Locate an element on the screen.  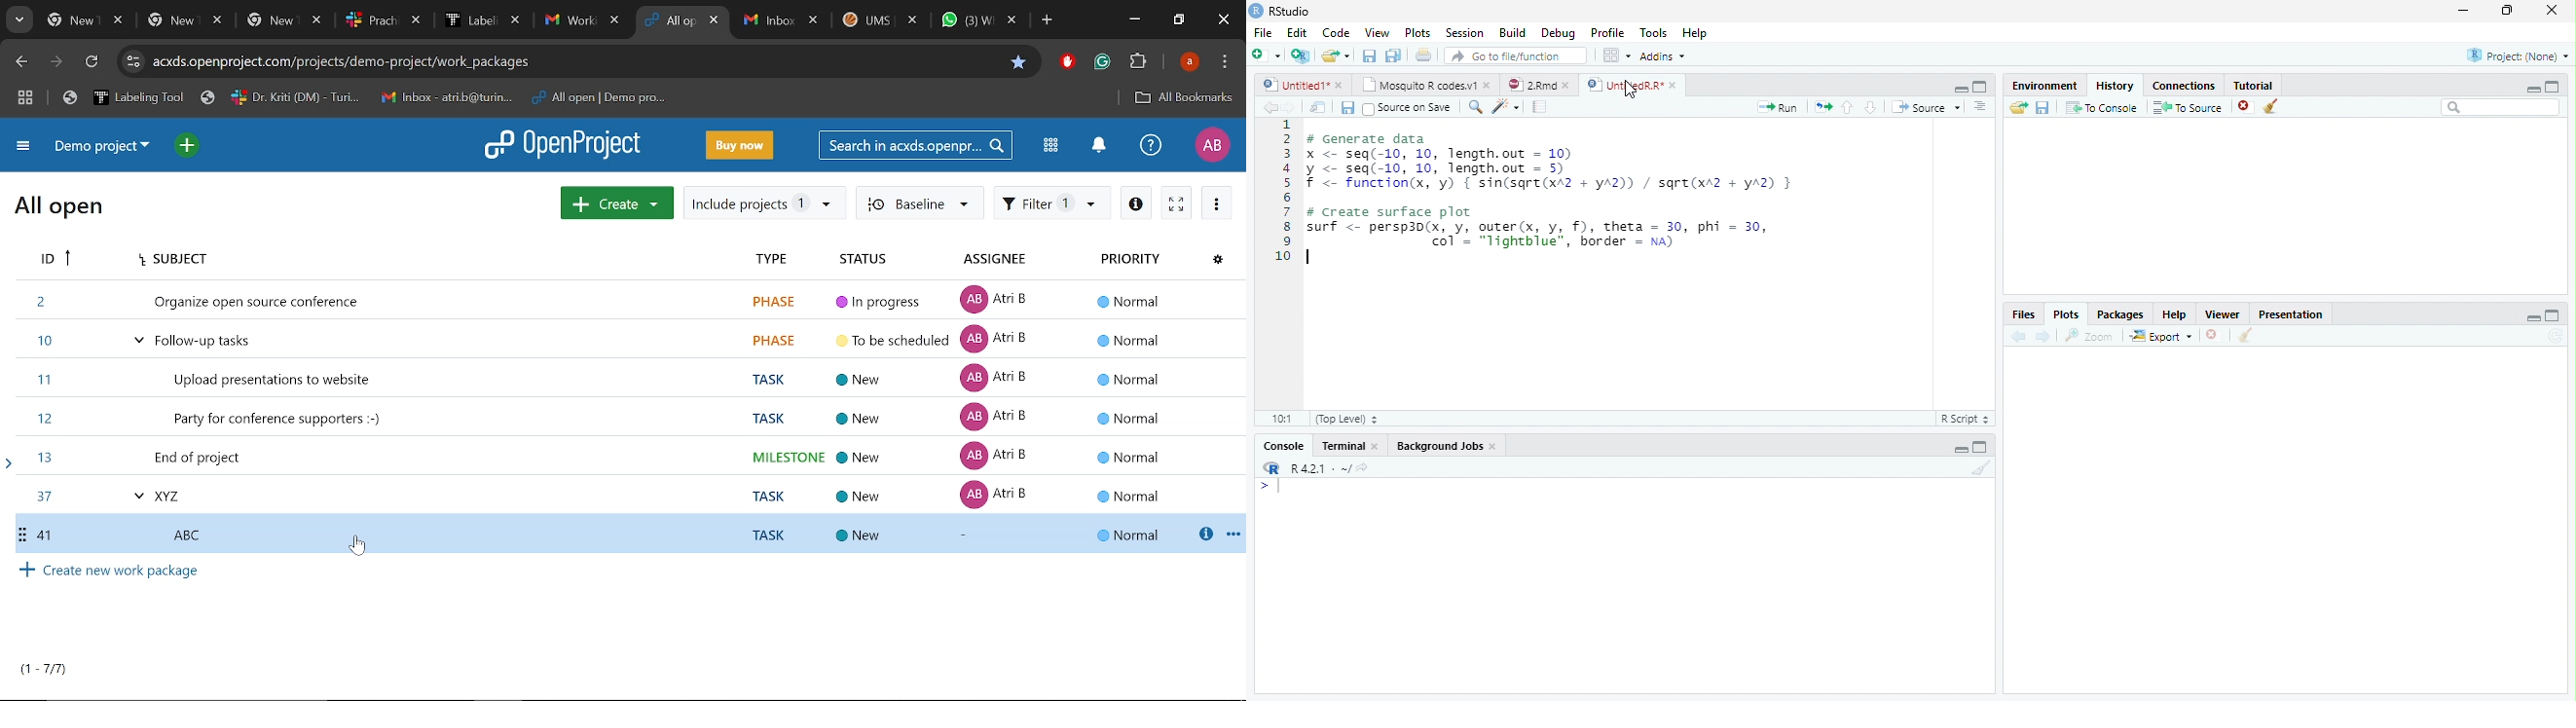
Go back to previous source location is located at coordinates (1270, 107).